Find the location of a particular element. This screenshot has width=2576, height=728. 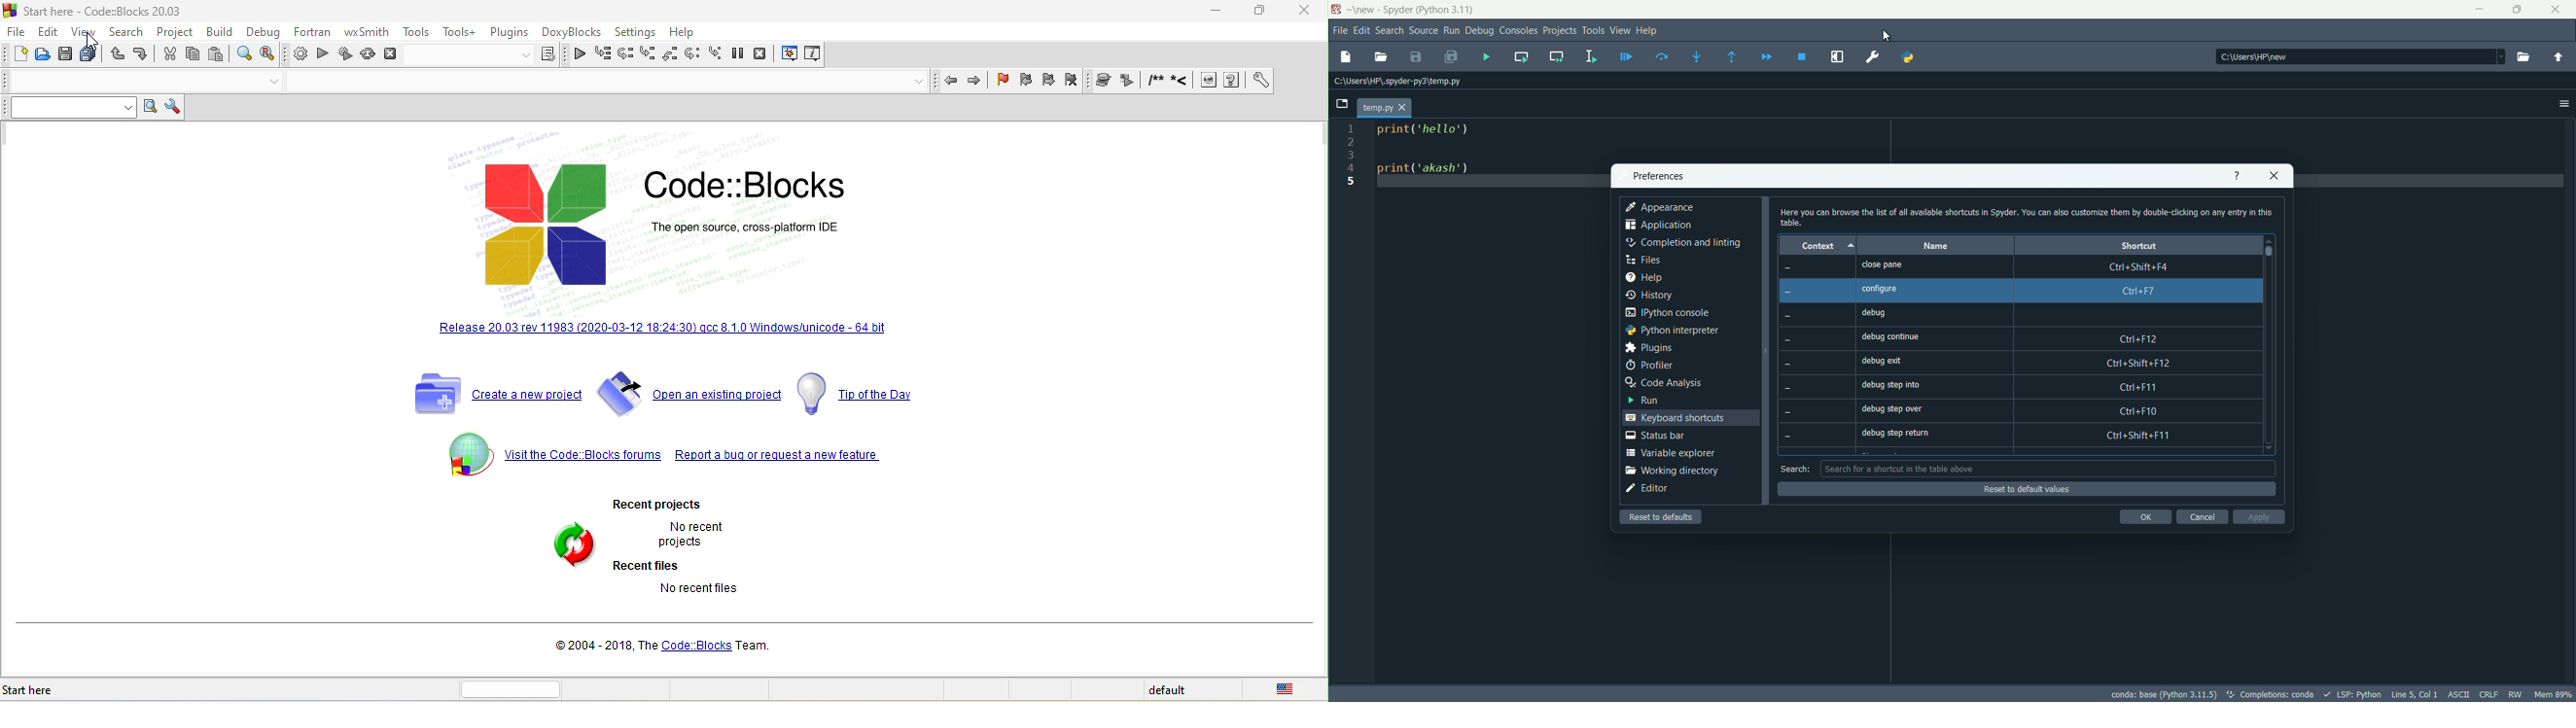

plugins is located at coordinates (510, 30).